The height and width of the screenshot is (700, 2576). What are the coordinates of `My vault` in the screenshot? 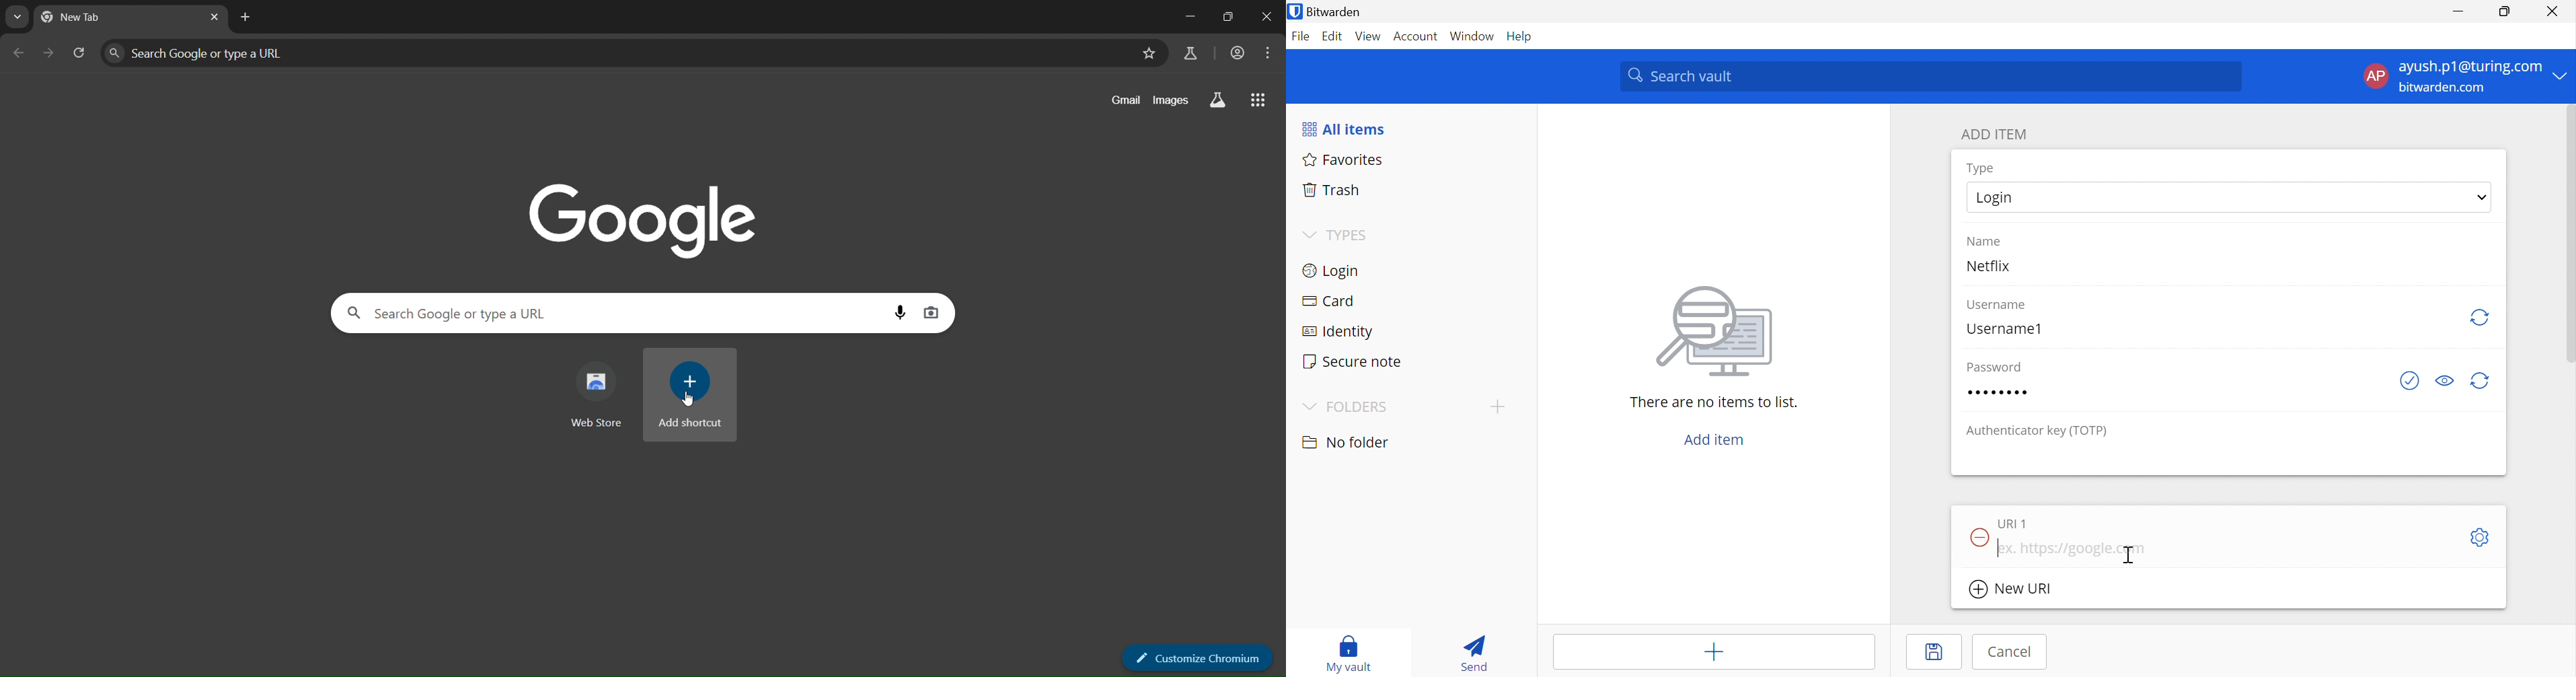 It's located at (1348, 653).